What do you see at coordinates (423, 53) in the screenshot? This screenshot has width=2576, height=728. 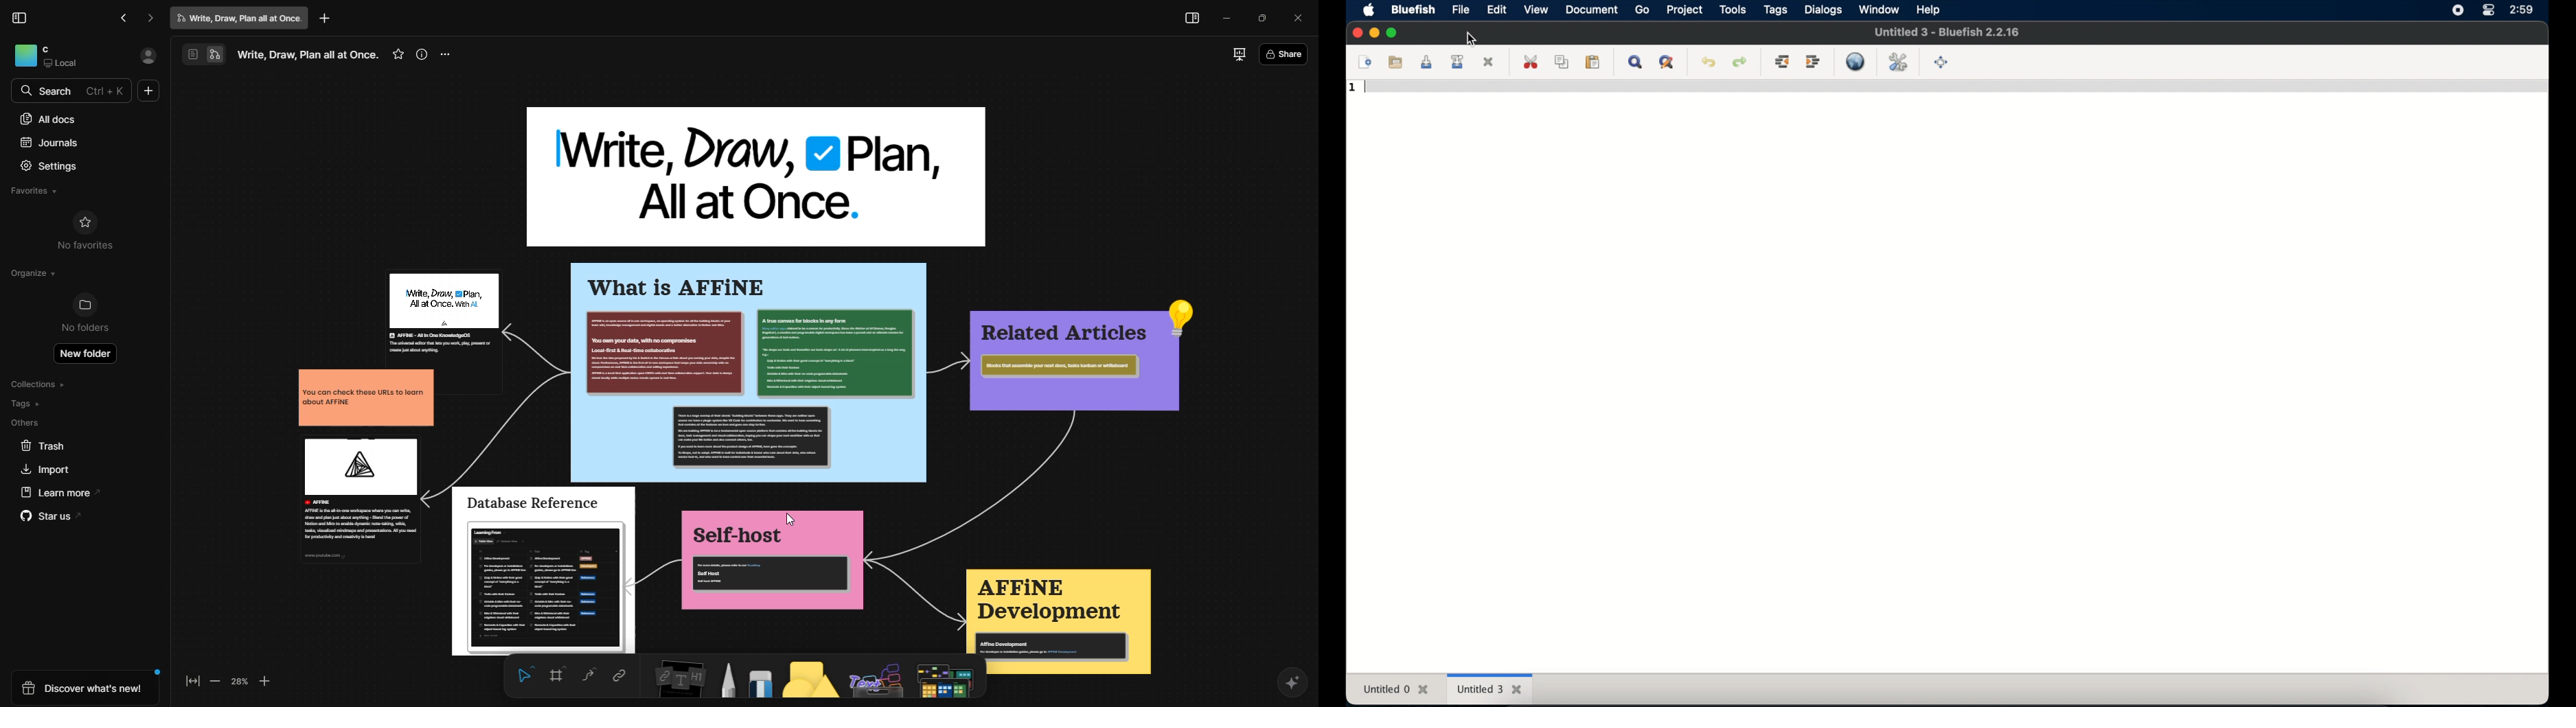 I see `information` at bounding box center [423, 53].